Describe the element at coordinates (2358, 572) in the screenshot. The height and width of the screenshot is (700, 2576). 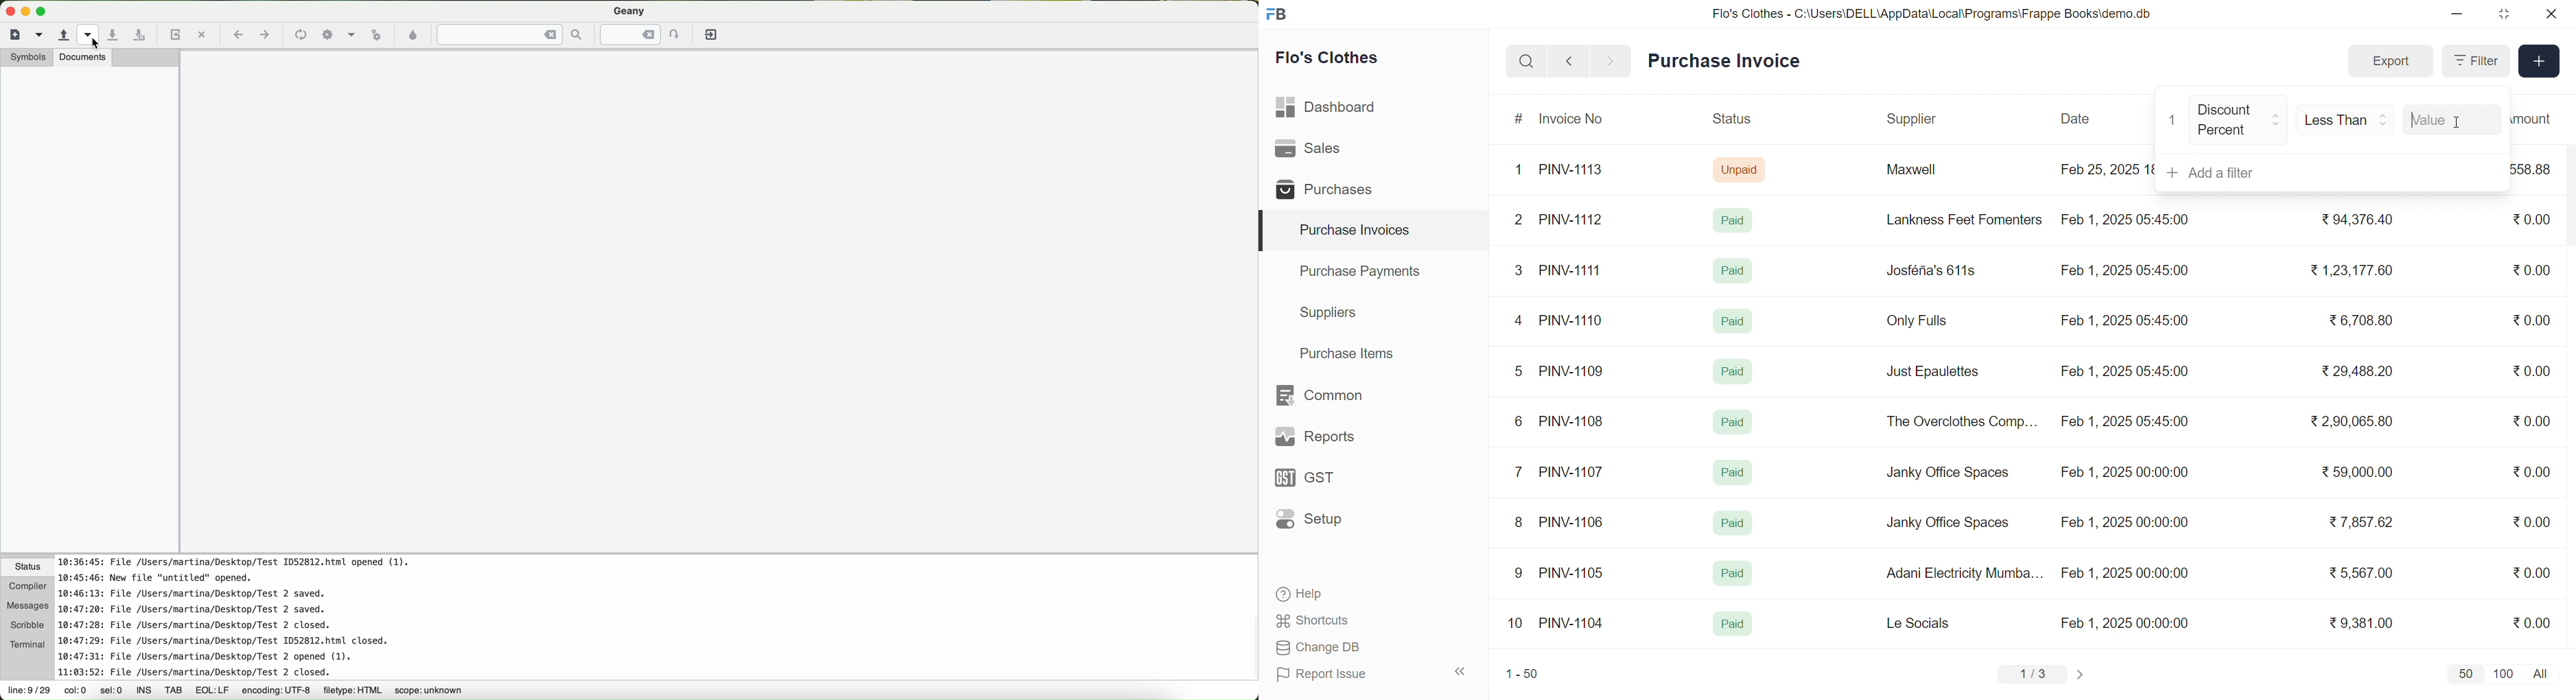
I see `₹ 5,567.00` at that location.